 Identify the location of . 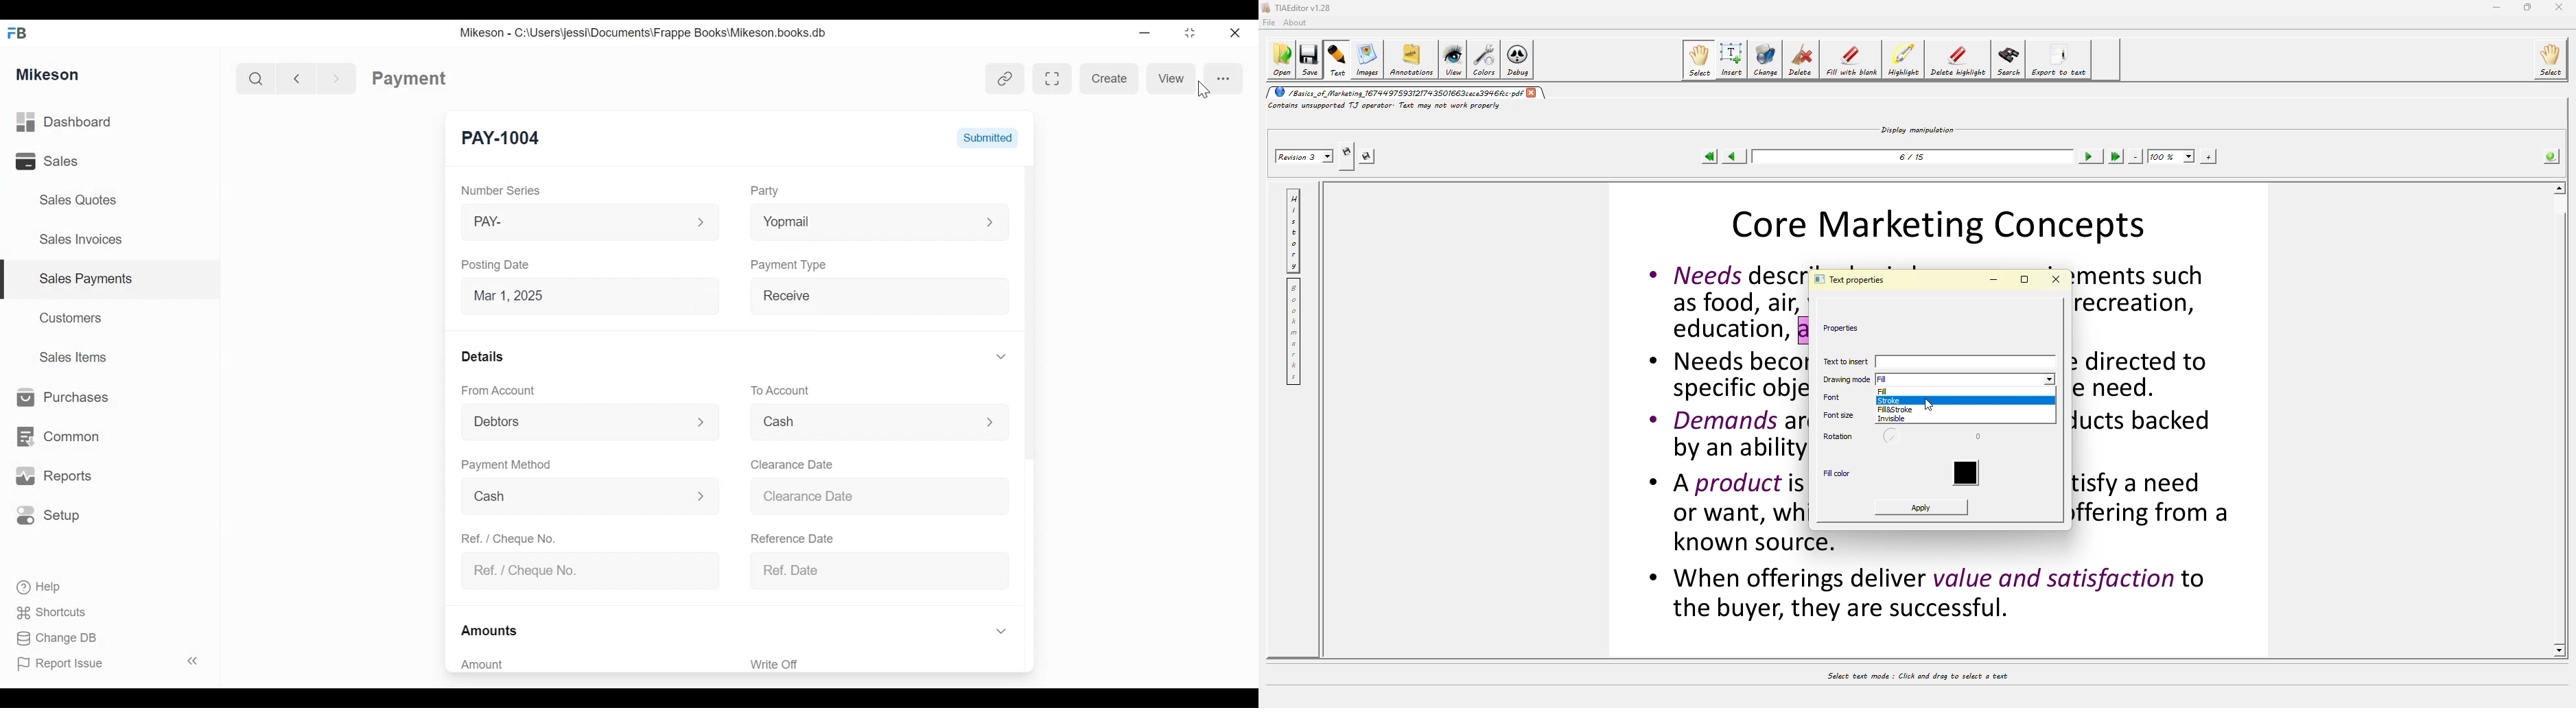
(879, 418).